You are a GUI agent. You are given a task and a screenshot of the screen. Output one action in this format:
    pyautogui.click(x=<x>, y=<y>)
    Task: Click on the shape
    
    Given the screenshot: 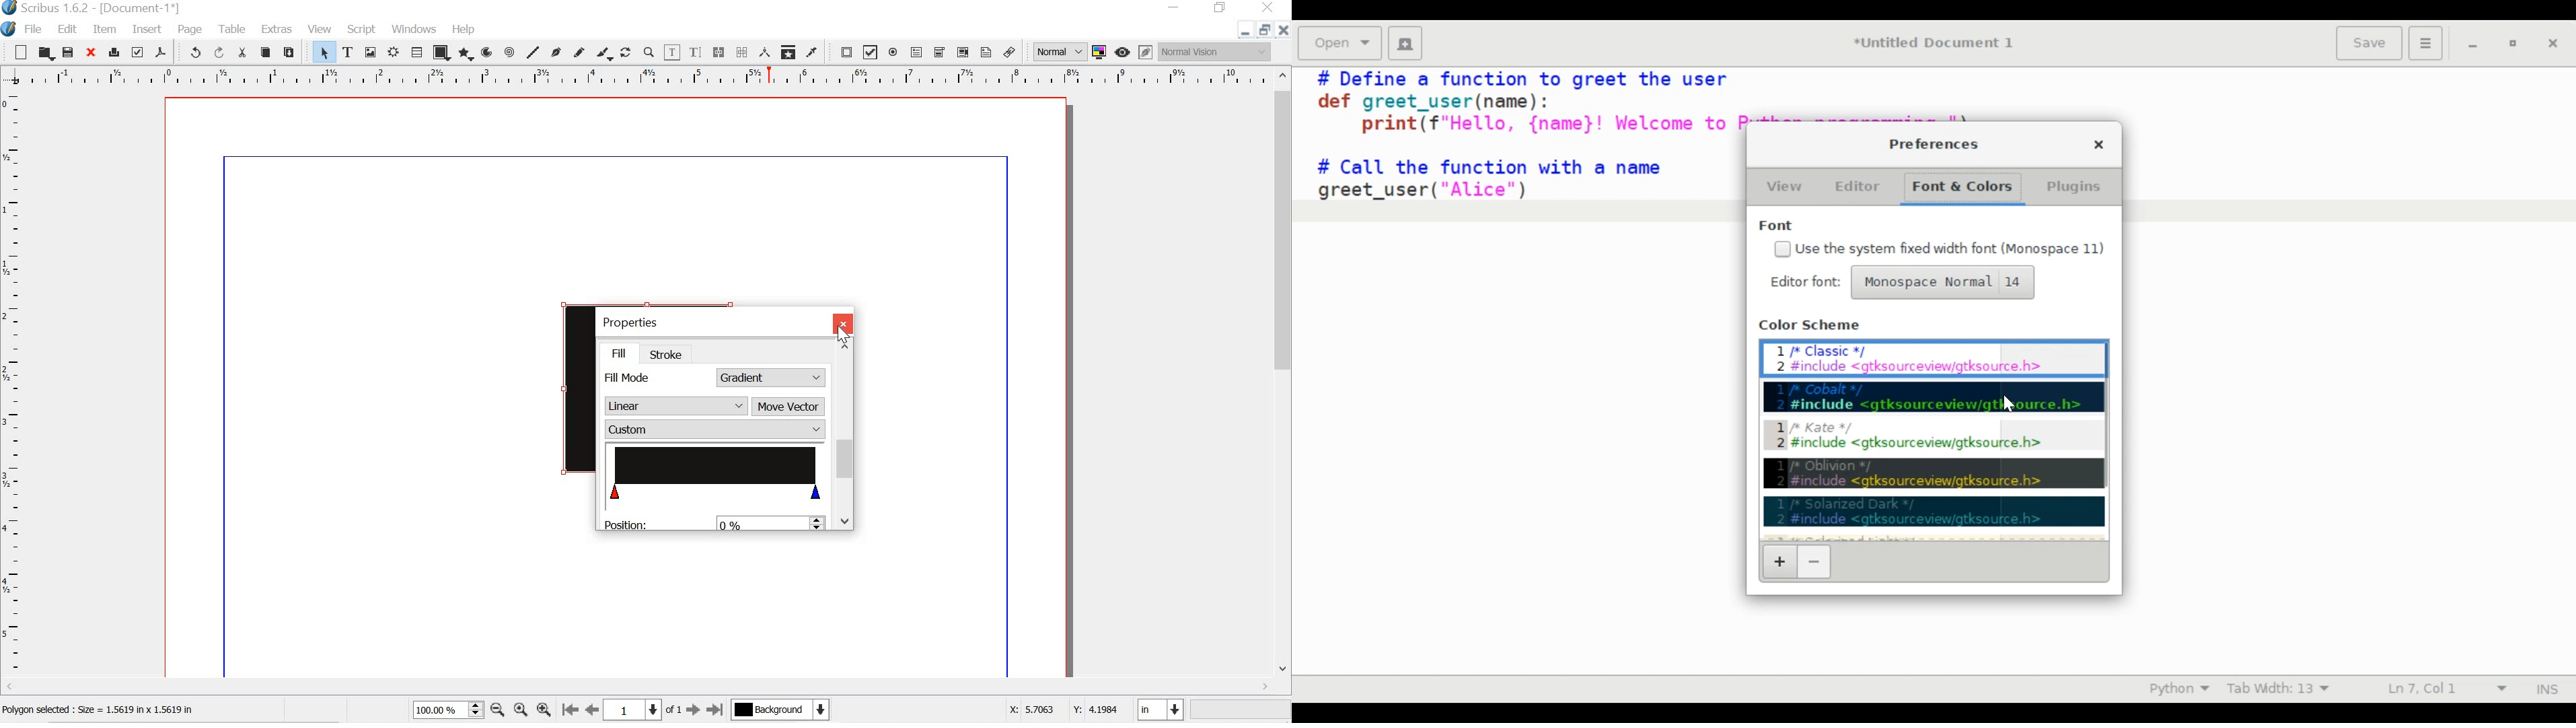 What is the action you would take?
    pyautogui.click(x=441, y=52)
    